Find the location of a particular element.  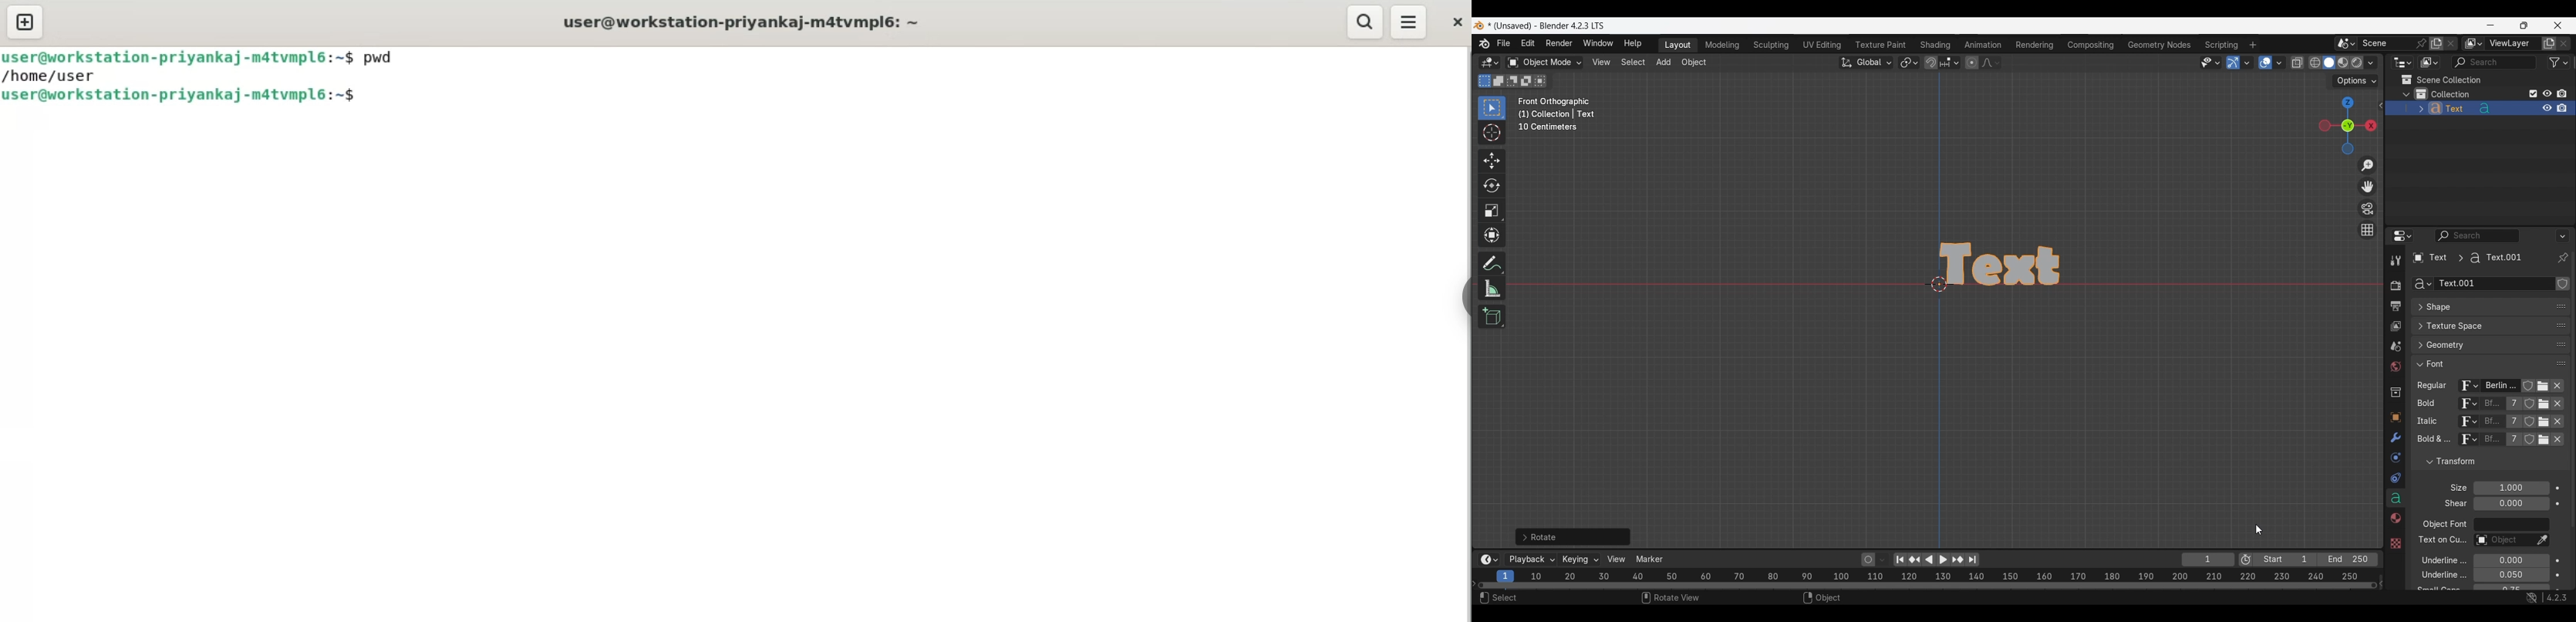

Show overlay is located at coordinates (2266, 63).